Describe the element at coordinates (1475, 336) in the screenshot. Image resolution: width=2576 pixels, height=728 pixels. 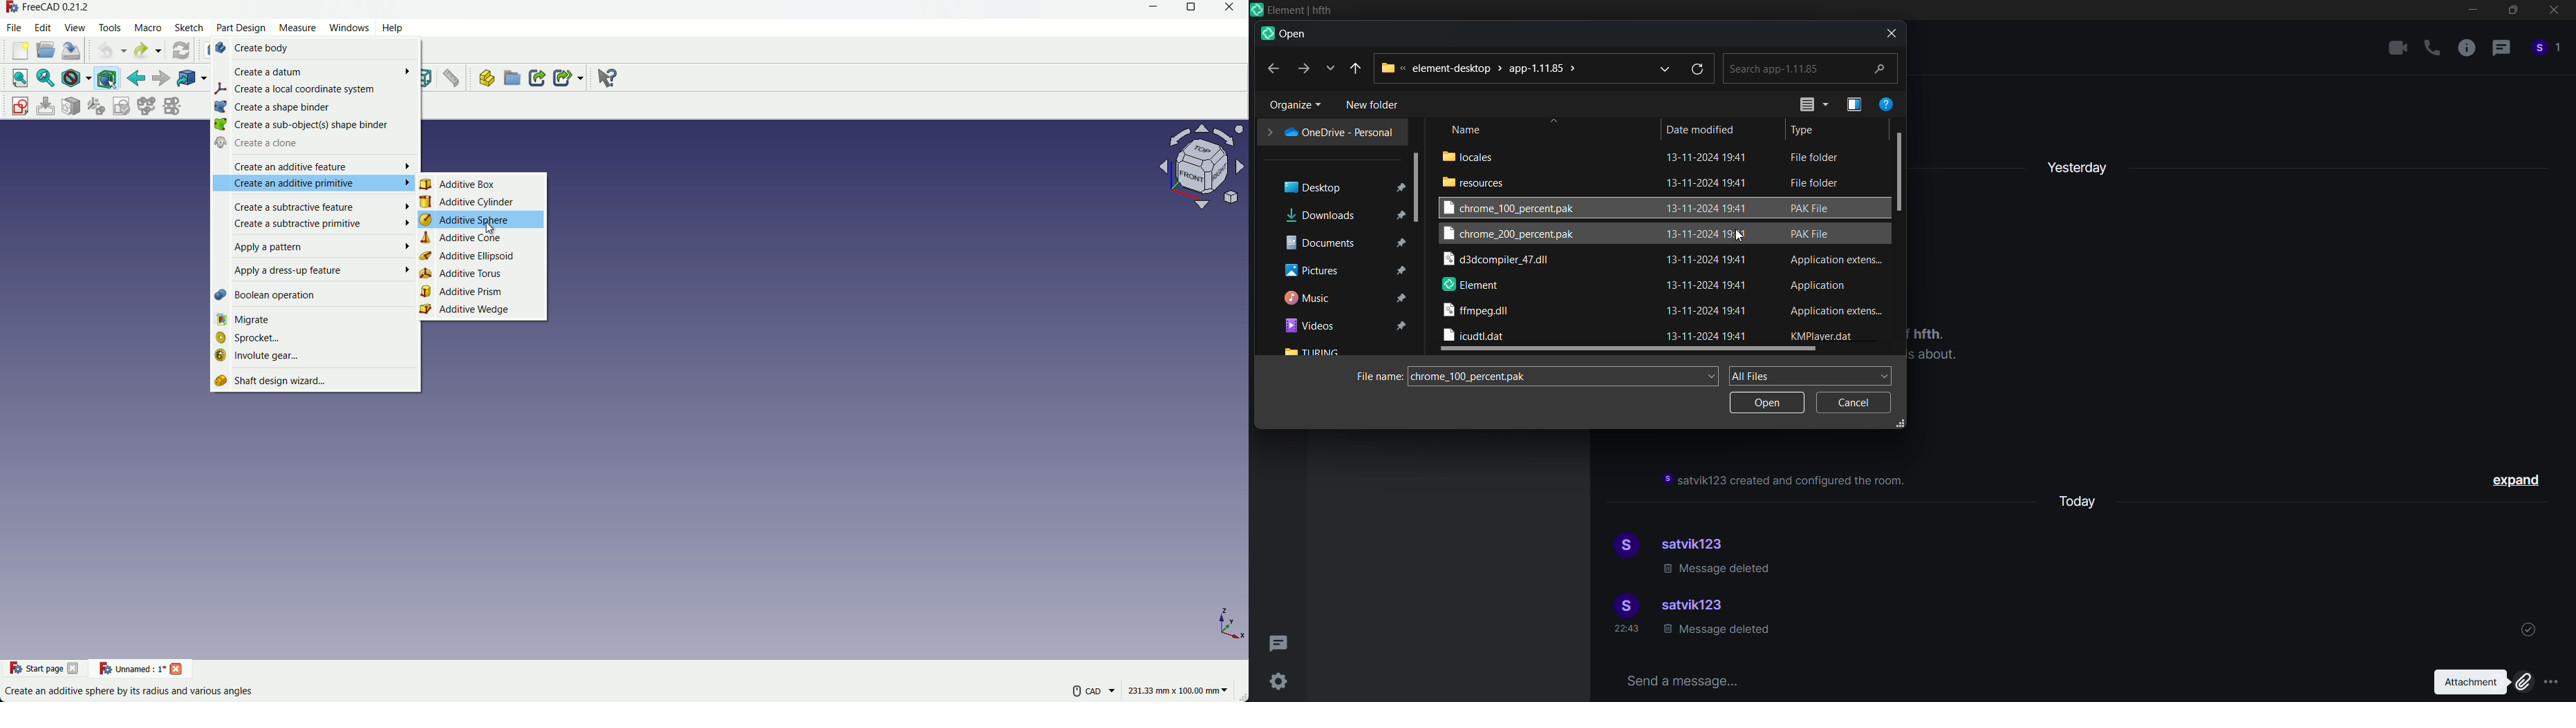
I see `icudtl dll` at that location.